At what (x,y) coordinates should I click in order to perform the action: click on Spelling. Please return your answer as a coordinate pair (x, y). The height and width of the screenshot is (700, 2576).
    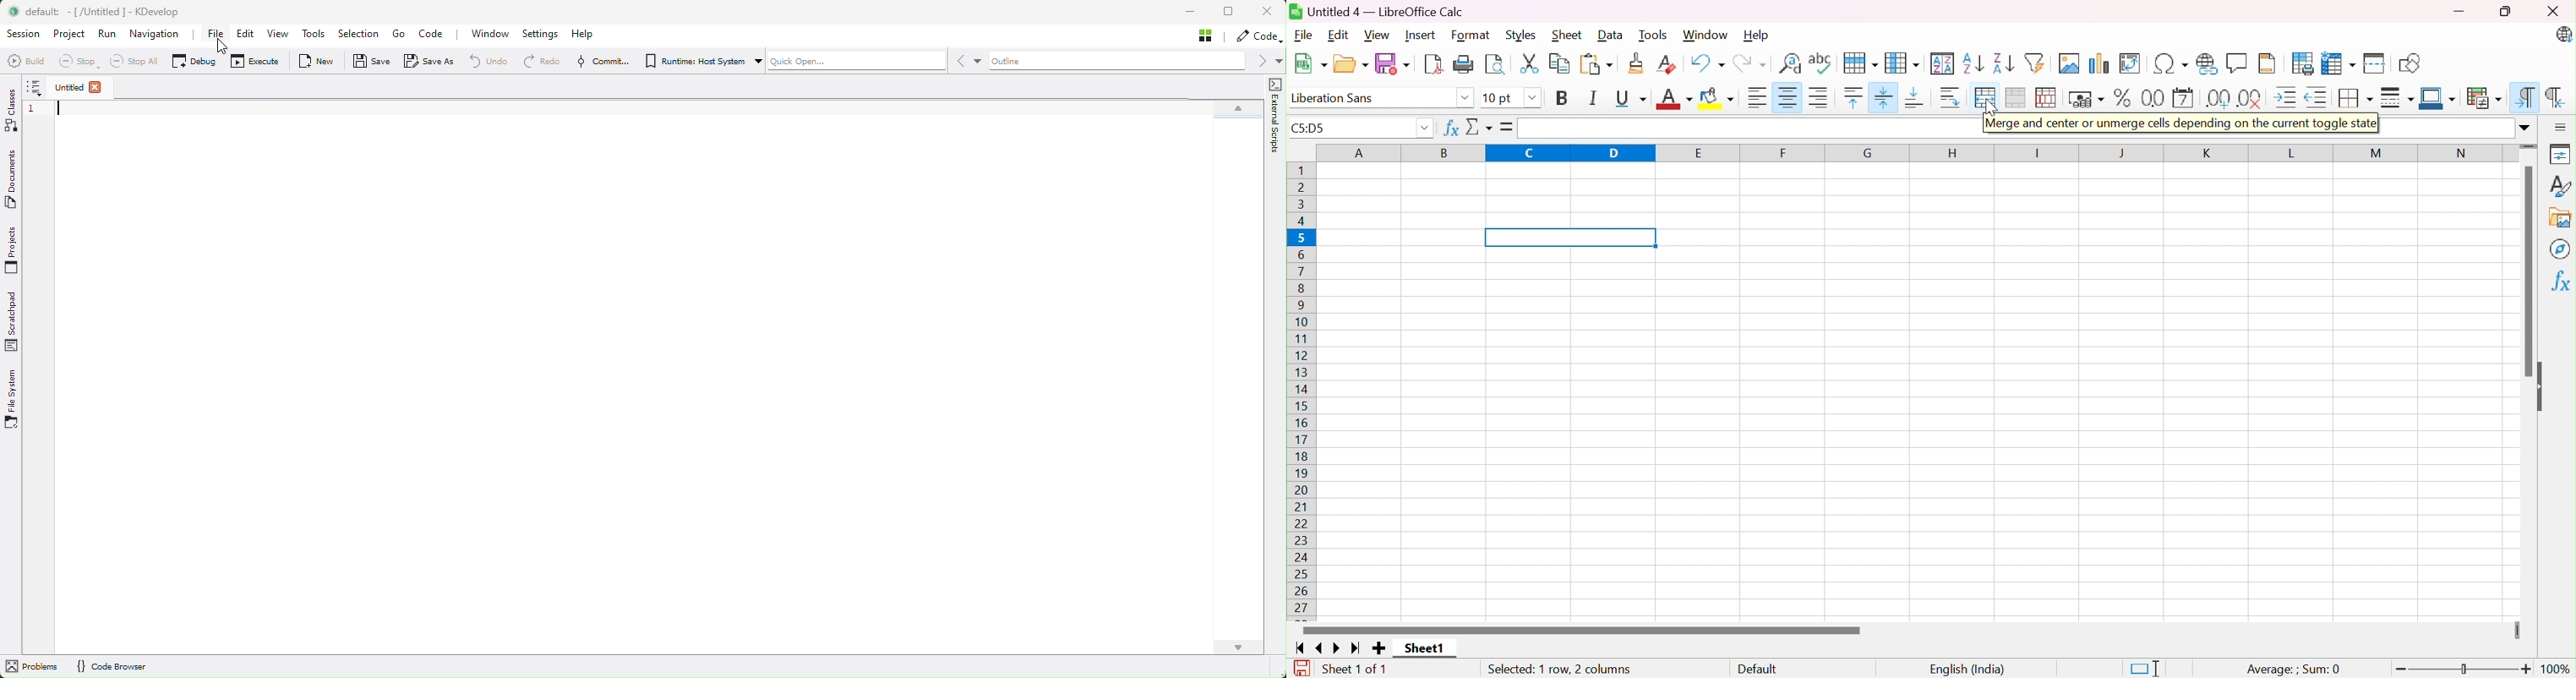
    Looking at the image, I should click on (1820, 63).